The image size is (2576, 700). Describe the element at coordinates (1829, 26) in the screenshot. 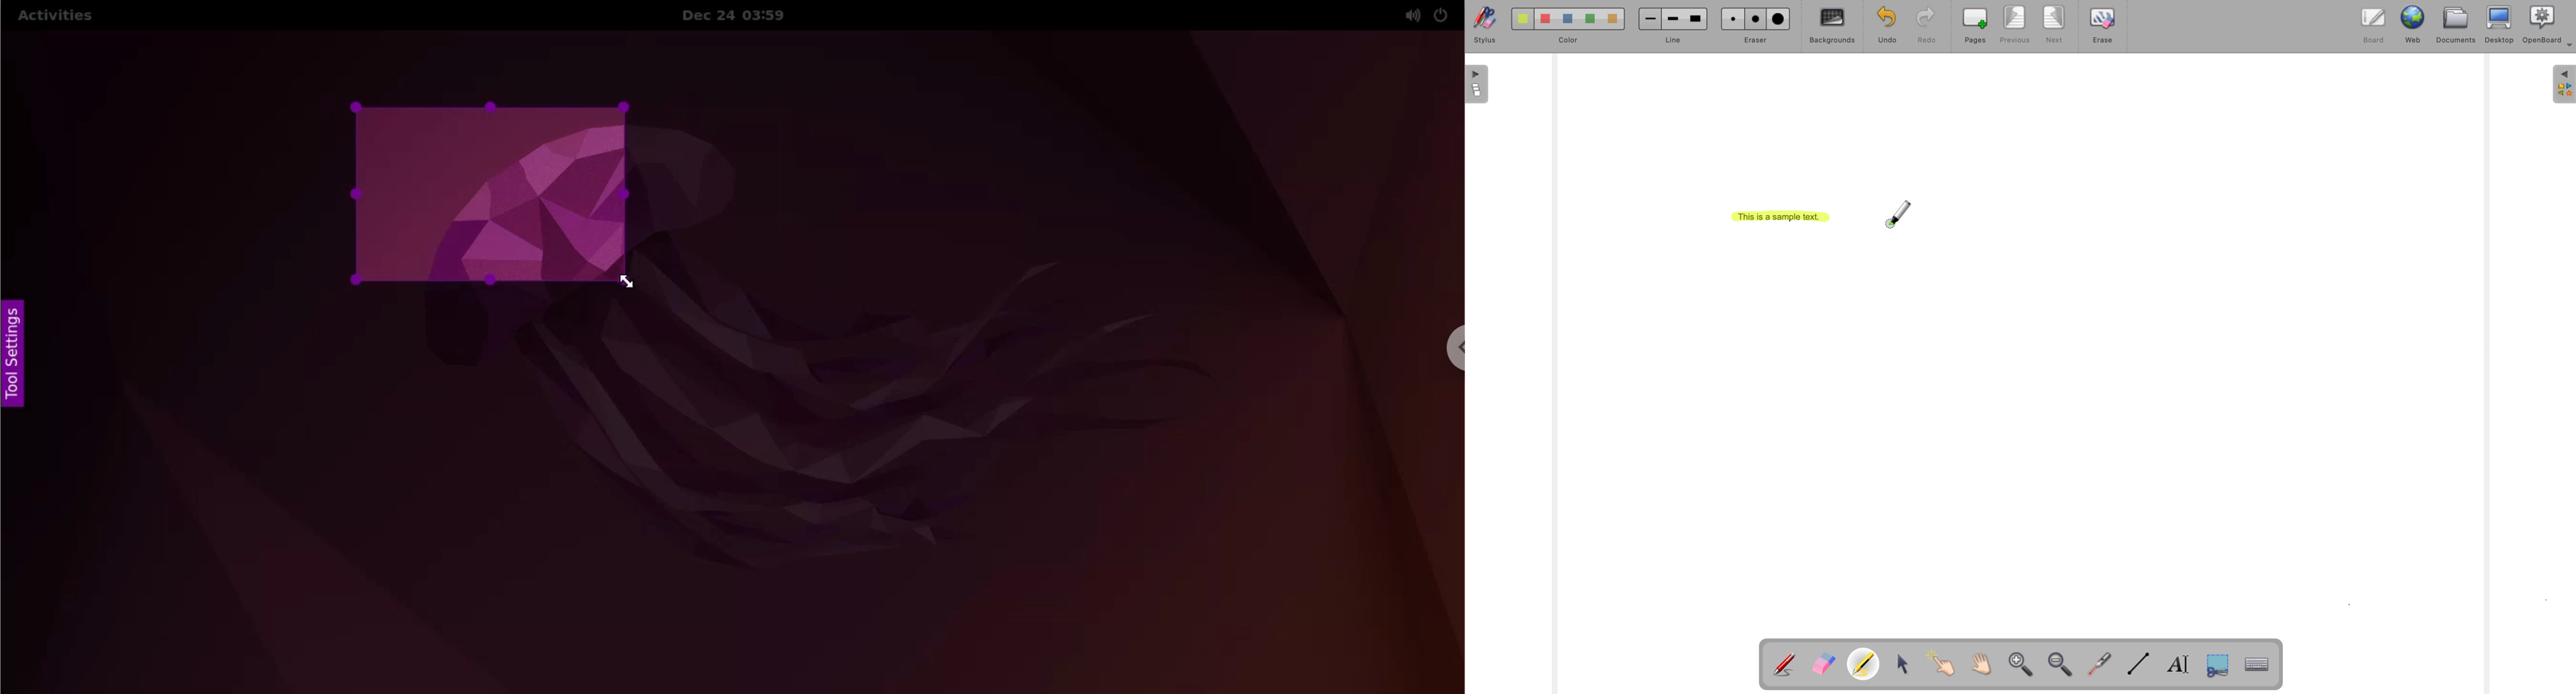

I see `backgrounds` at that location.